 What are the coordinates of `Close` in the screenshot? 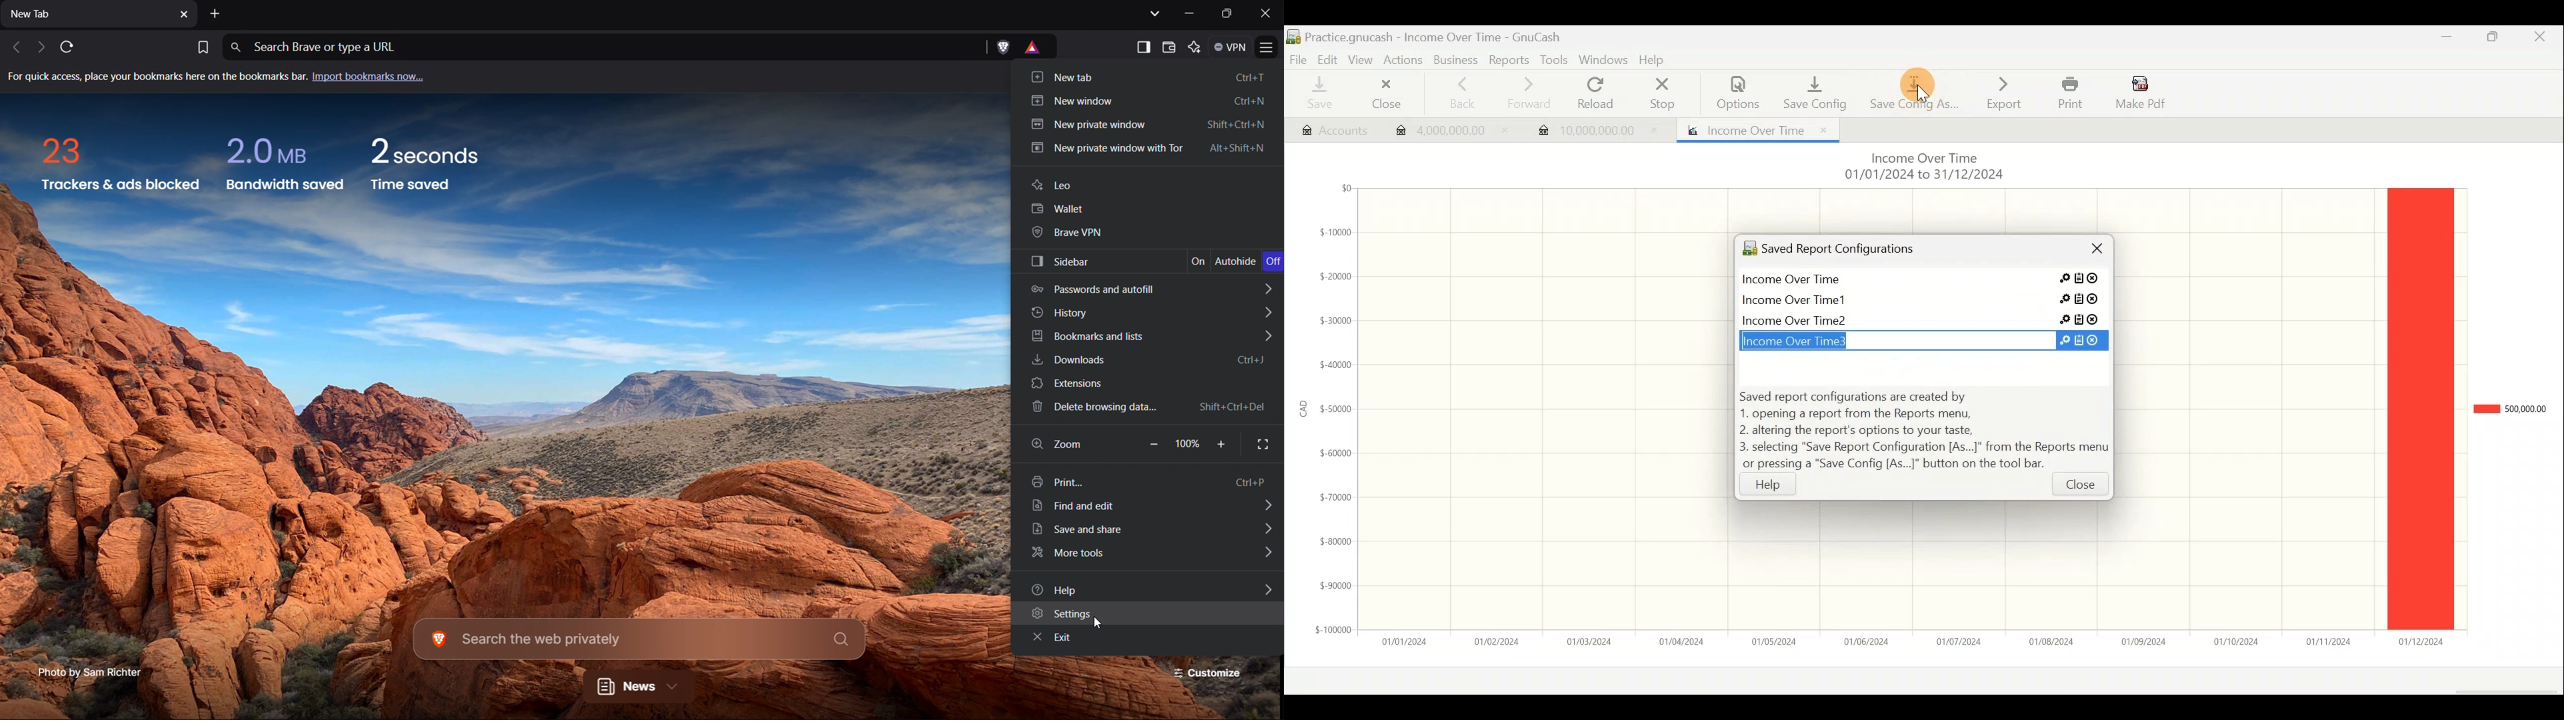 It's located at (2080, 488).